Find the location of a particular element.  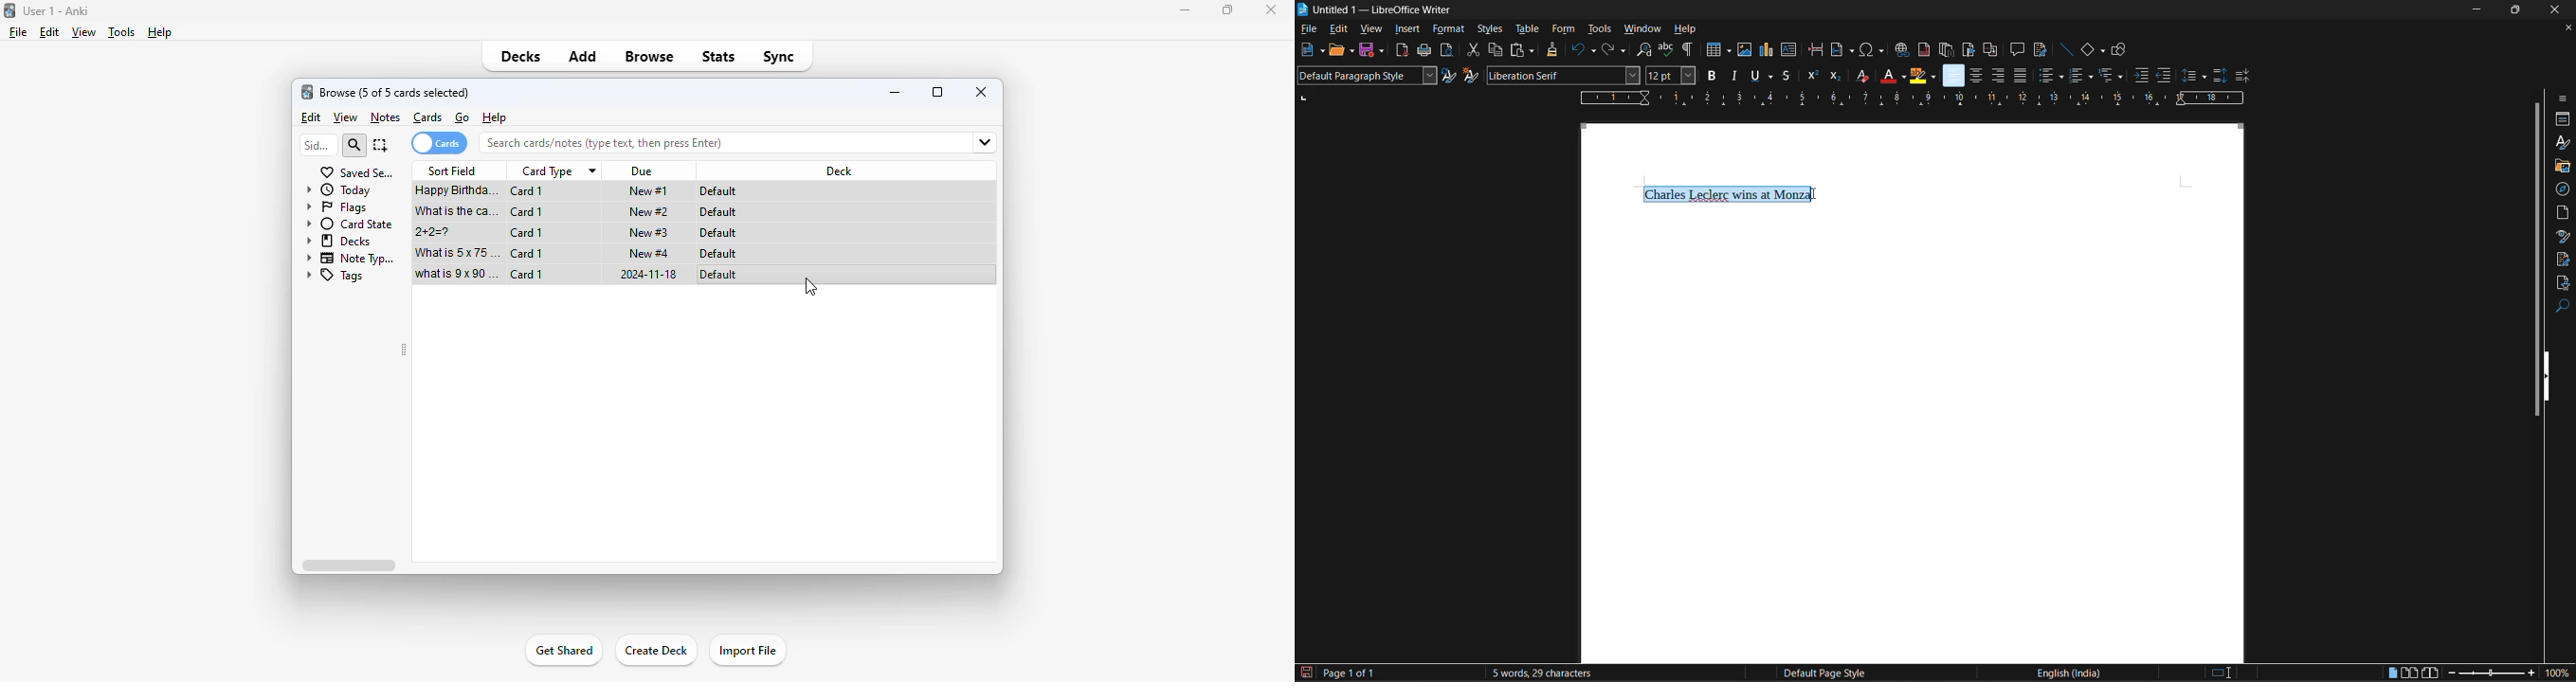

edit is located at coordinates (50, 32).